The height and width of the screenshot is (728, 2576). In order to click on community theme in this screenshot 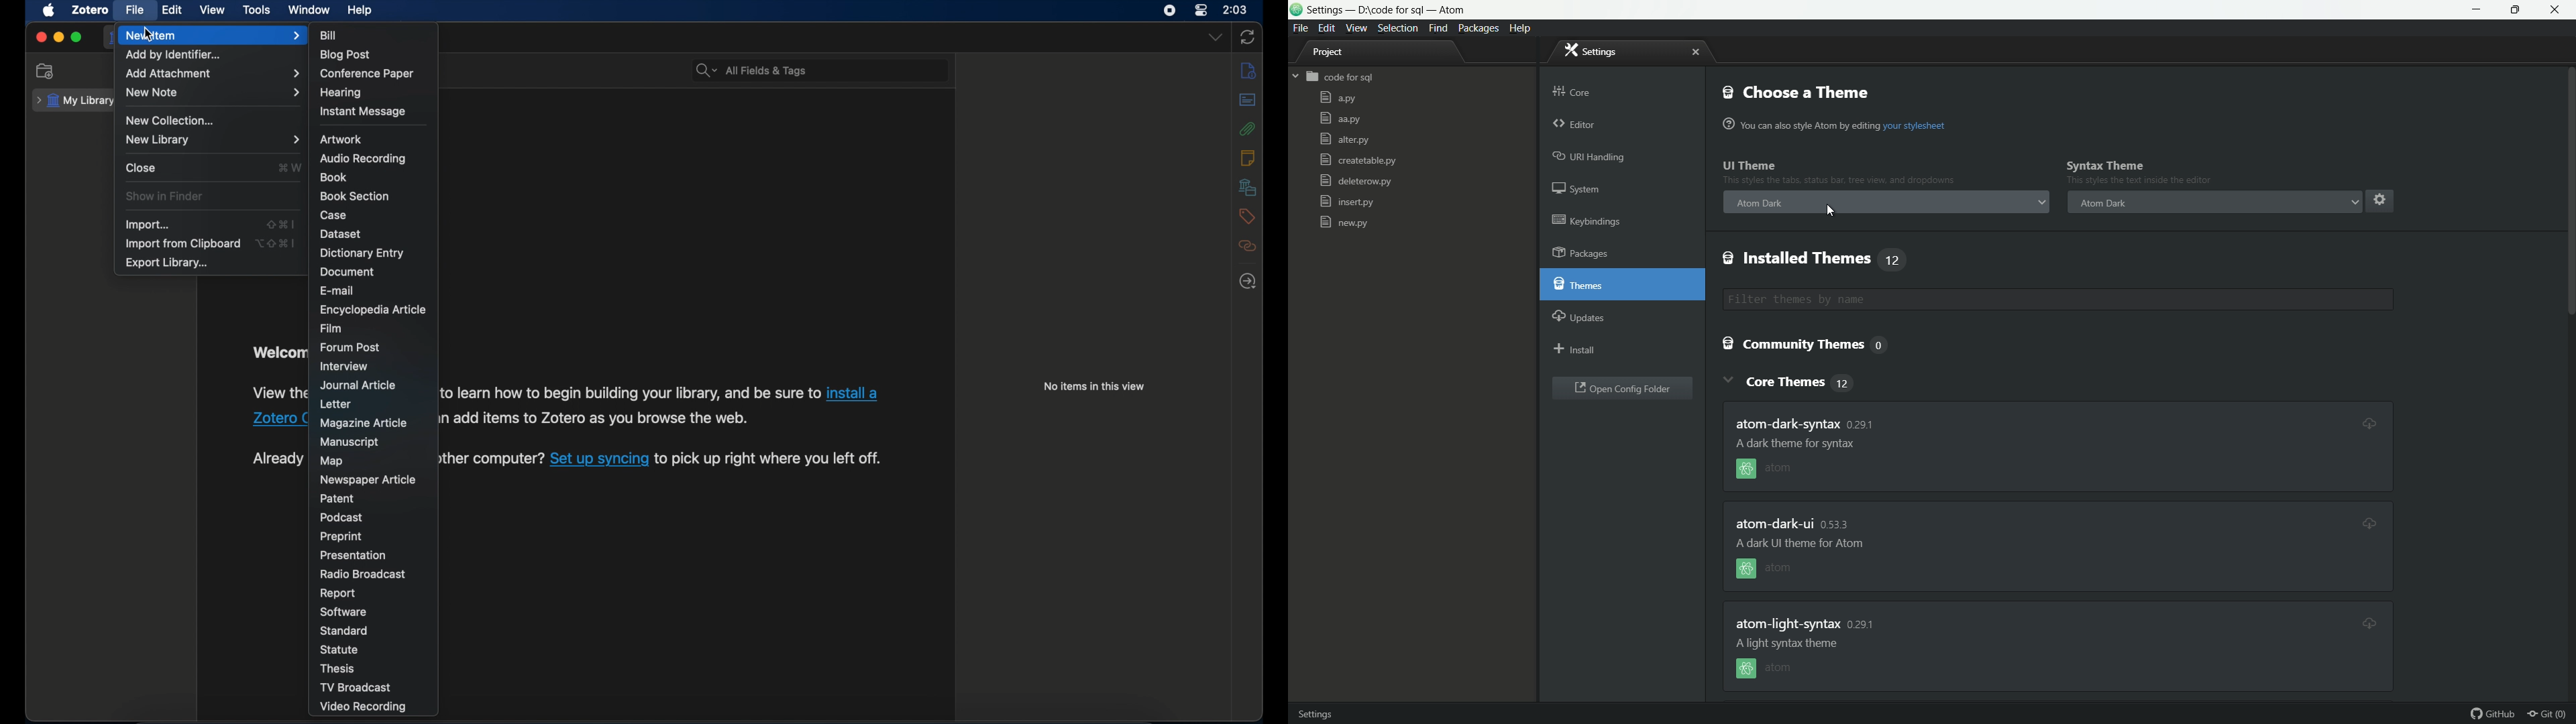, I will do `click(1810, 345)`.